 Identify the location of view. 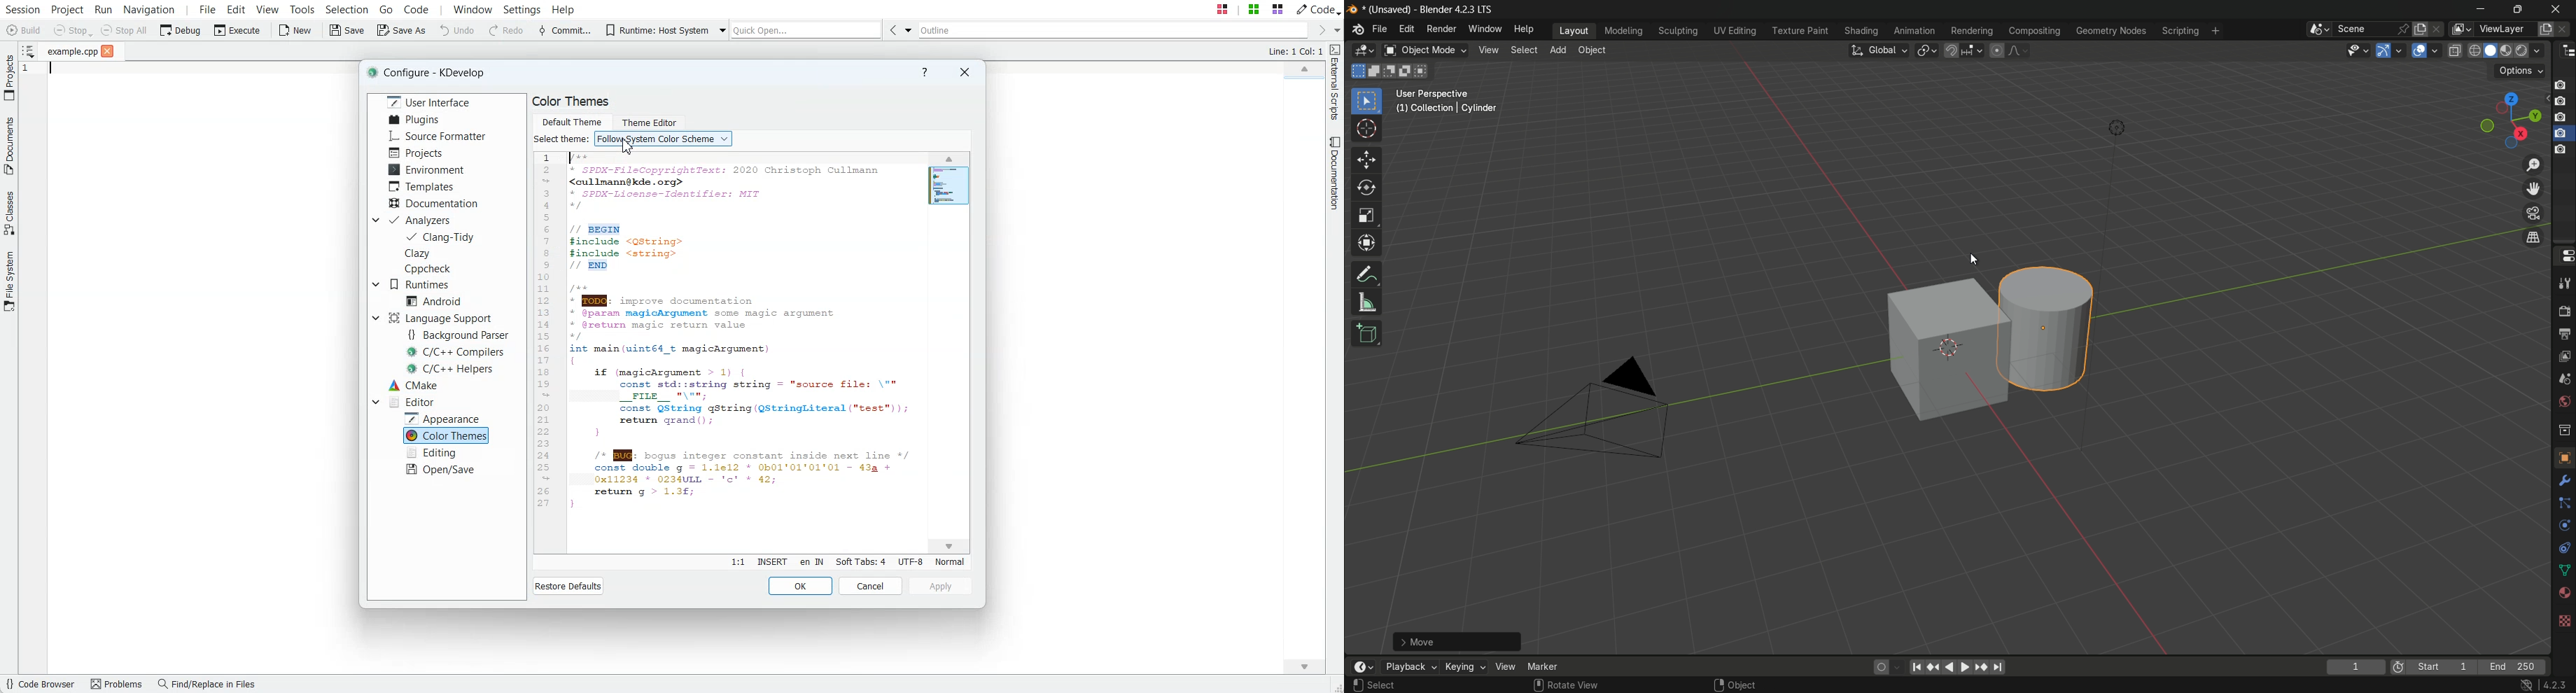
(1489, 50).